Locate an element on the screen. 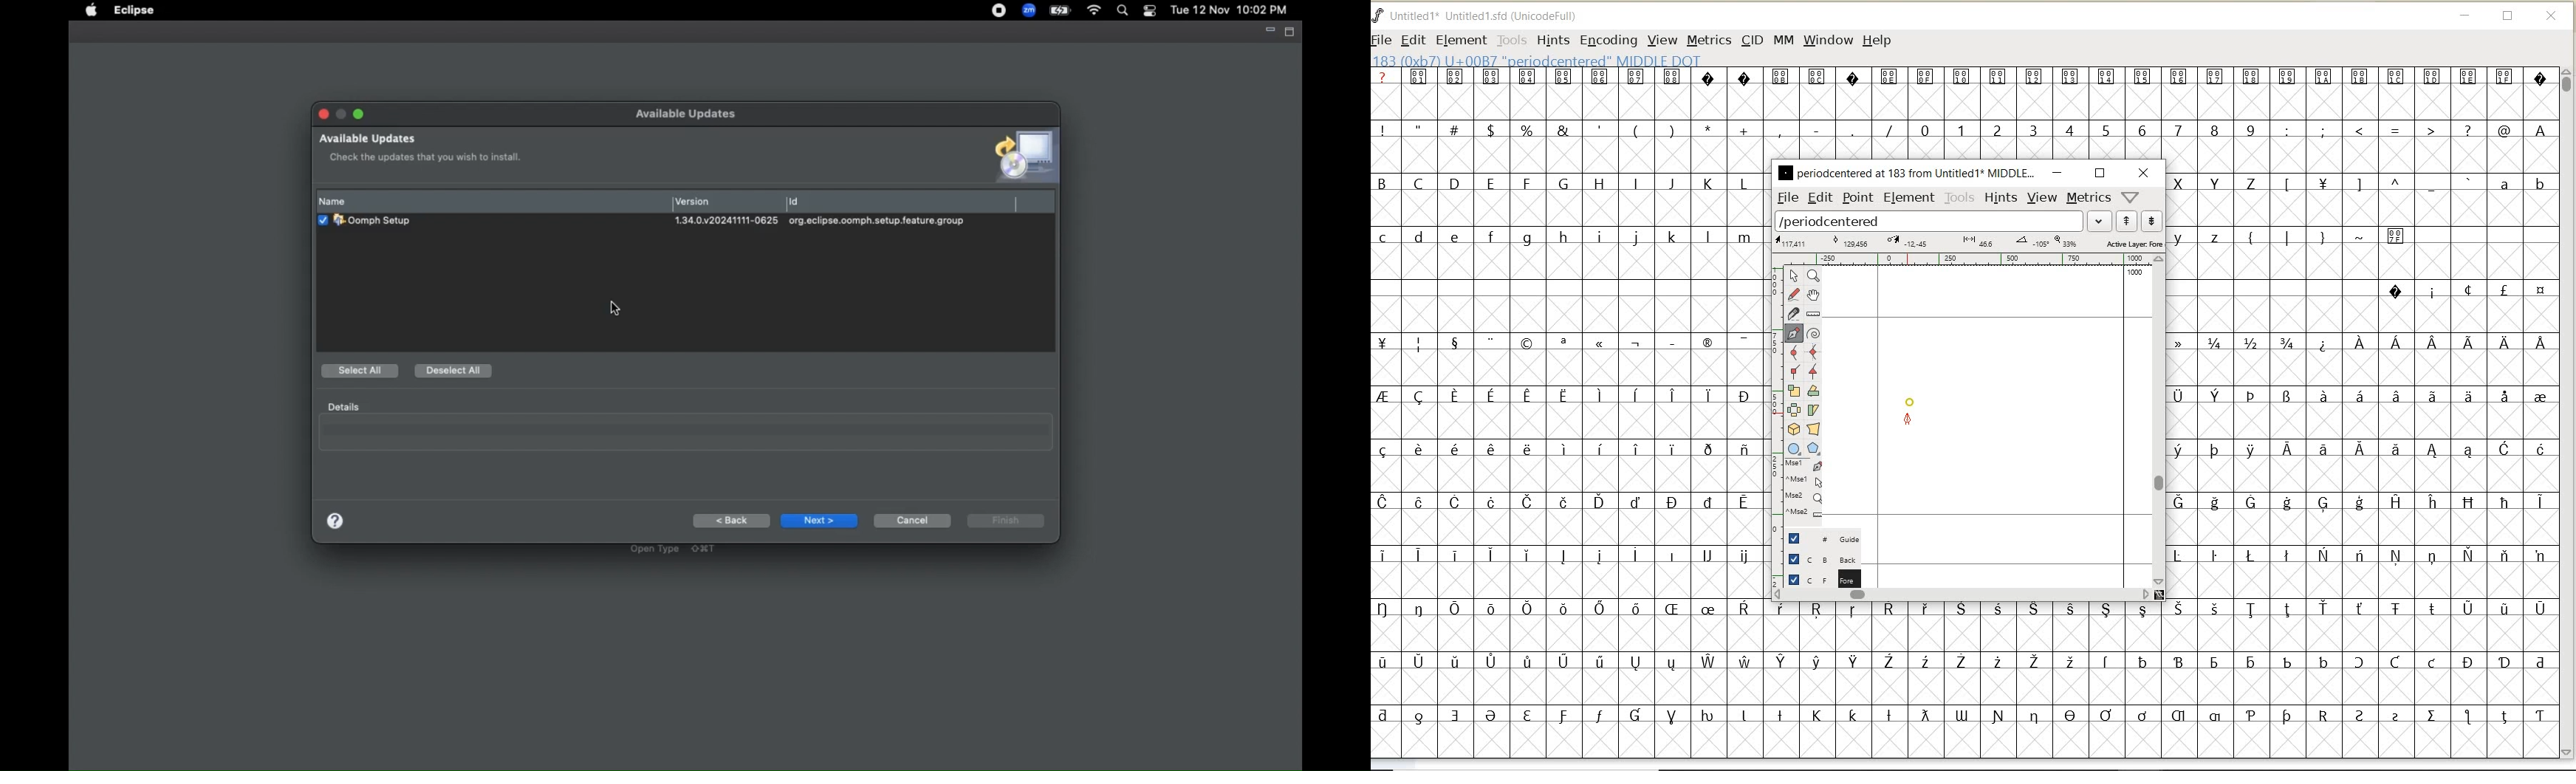 This screenshot has width=2576, height=784. cursor events on the opened outline window is located at coordinates (1804, 489).